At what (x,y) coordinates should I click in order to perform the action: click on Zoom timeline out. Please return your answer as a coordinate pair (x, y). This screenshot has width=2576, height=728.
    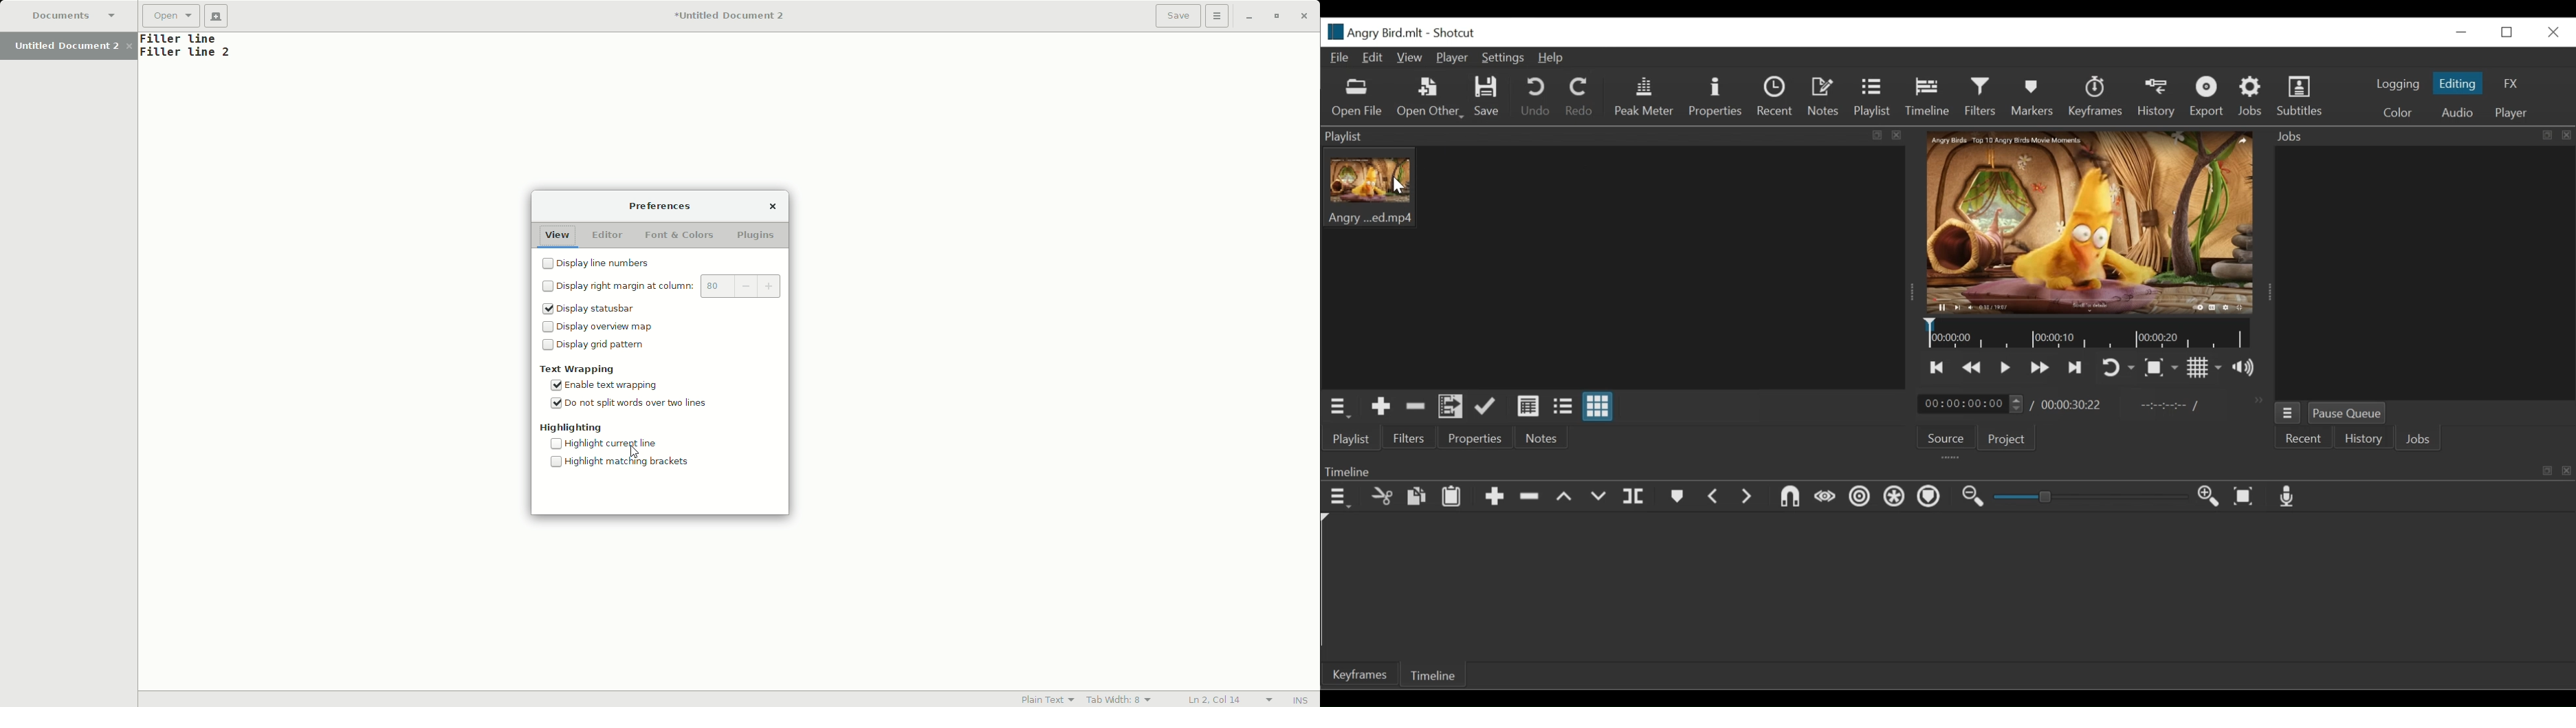
    Looking at the image, I should click on (1974, 498).